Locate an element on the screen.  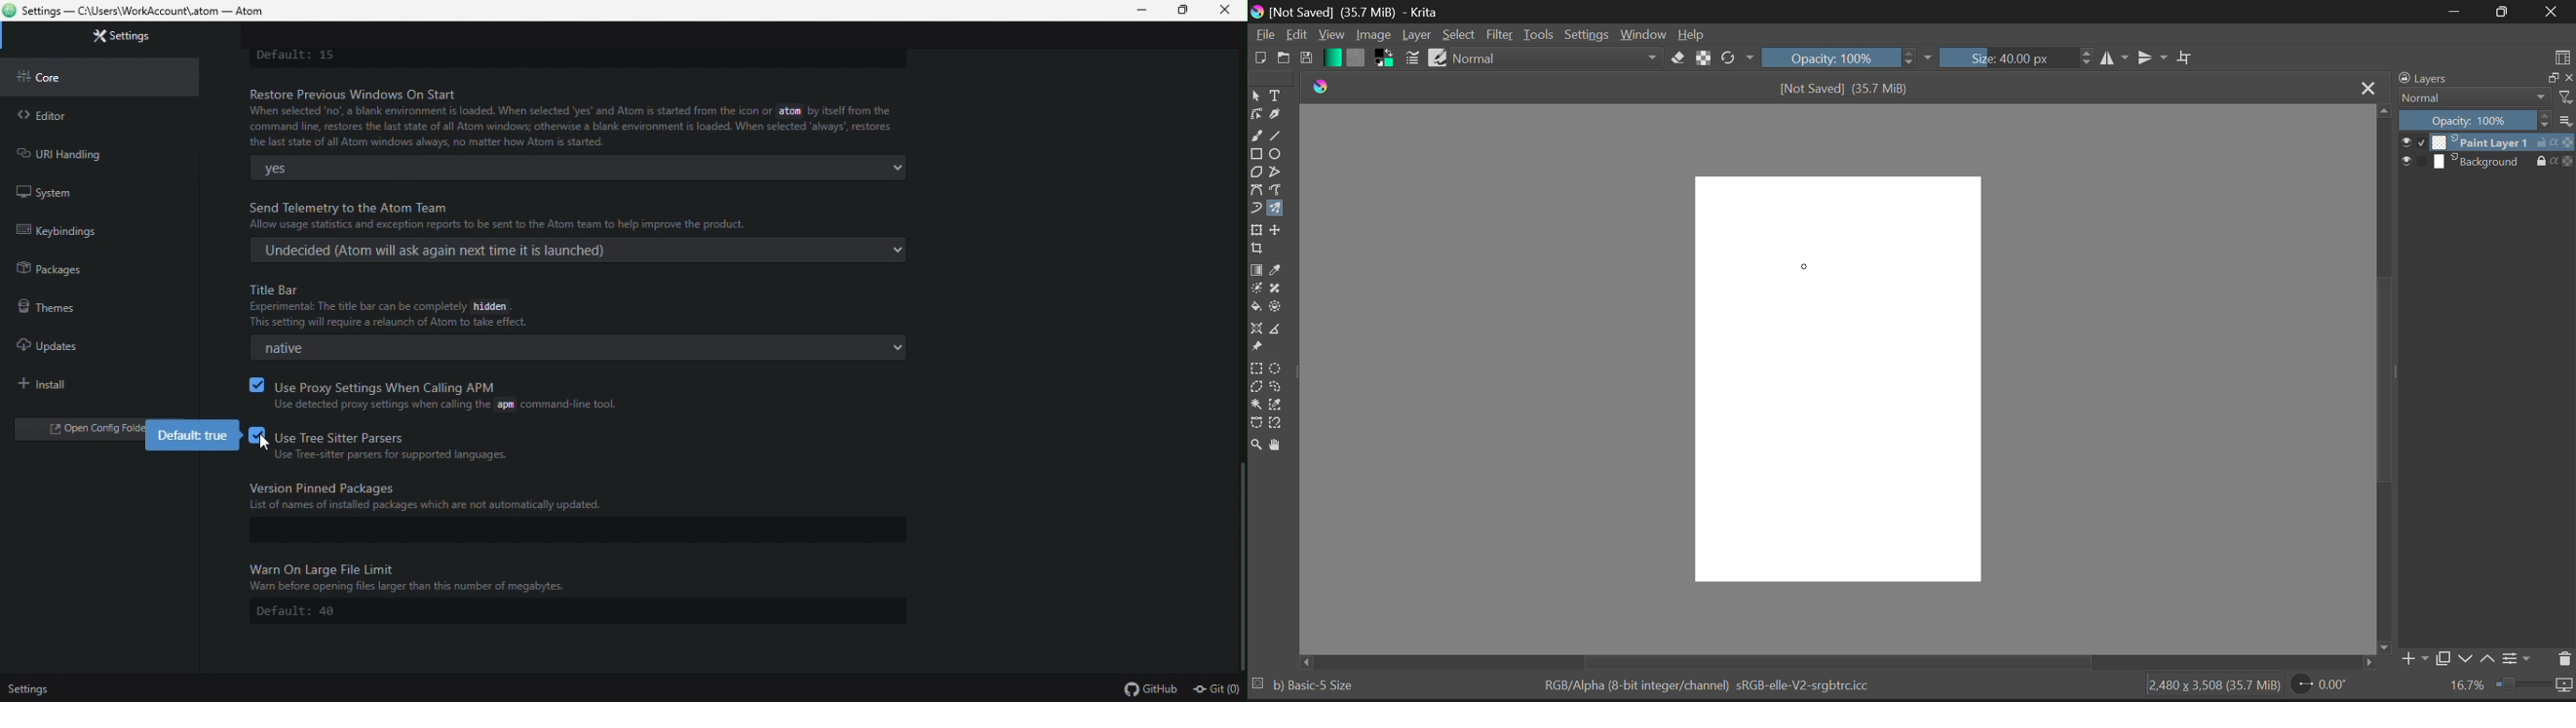
Close is located at coordinates (2369, 88).